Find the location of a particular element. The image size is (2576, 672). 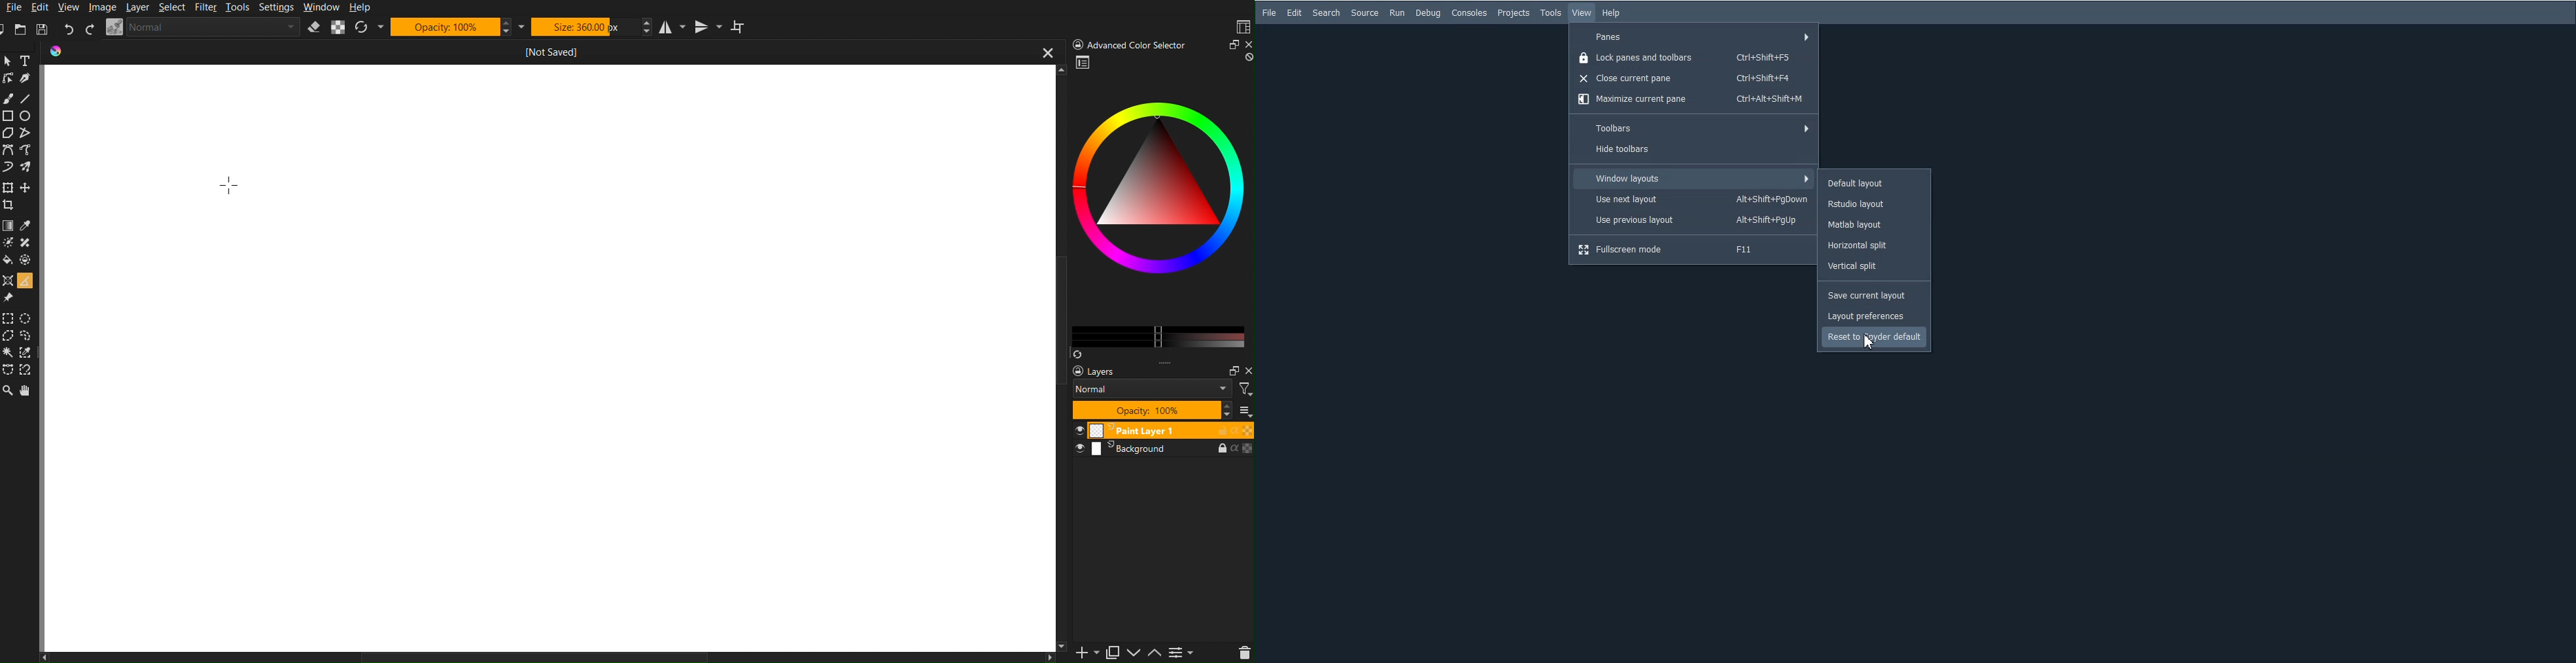

Save current layout is located at coordinates (1873, 296).